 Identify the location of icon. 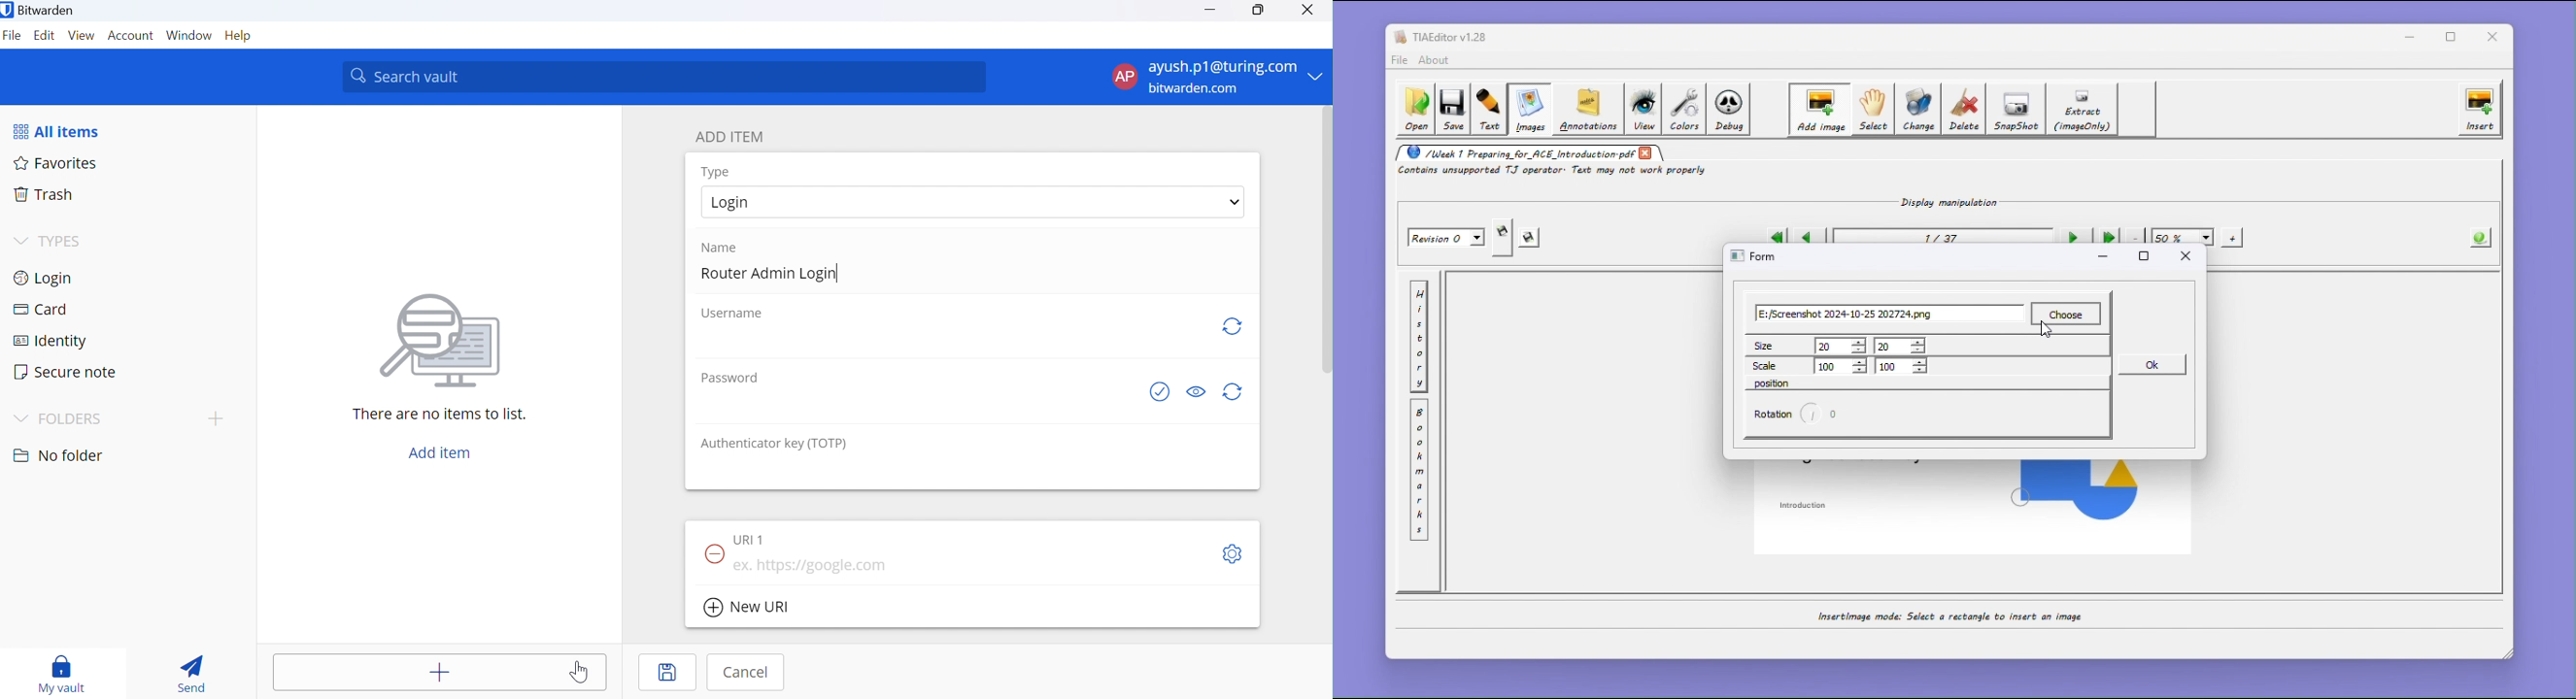
(440, 338).